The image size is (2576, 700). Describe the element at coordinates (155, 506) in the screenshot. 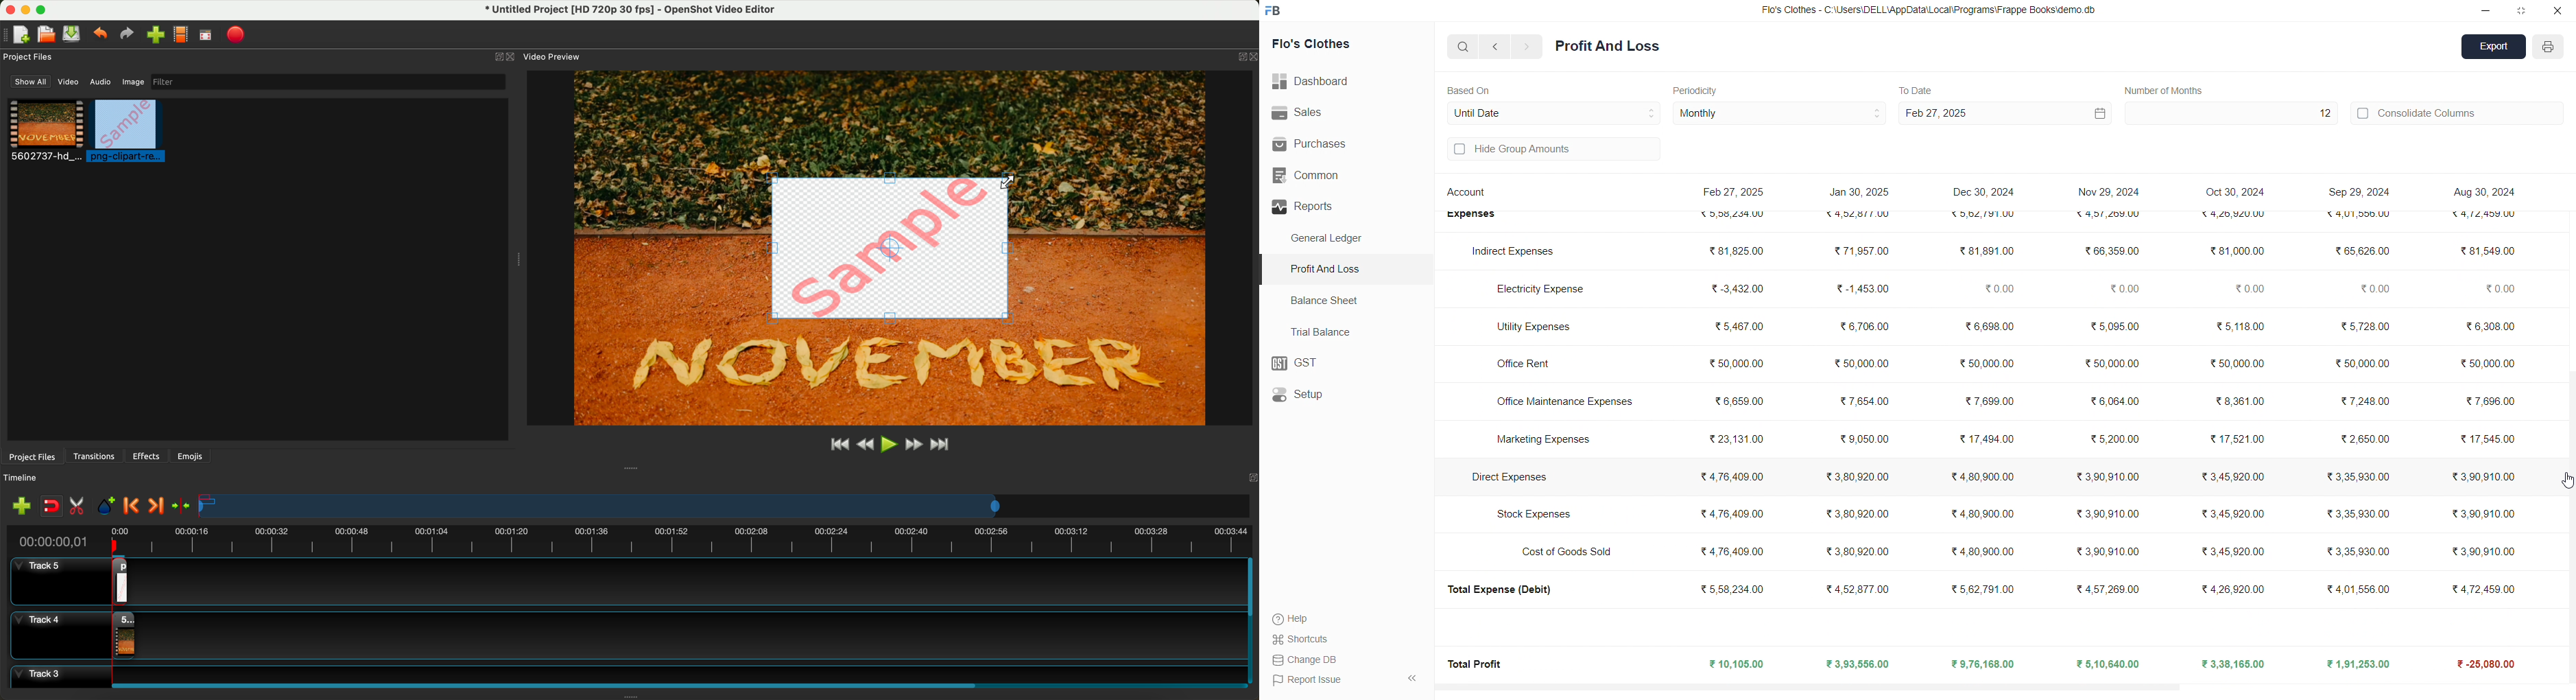

I see `next marker` at that location.